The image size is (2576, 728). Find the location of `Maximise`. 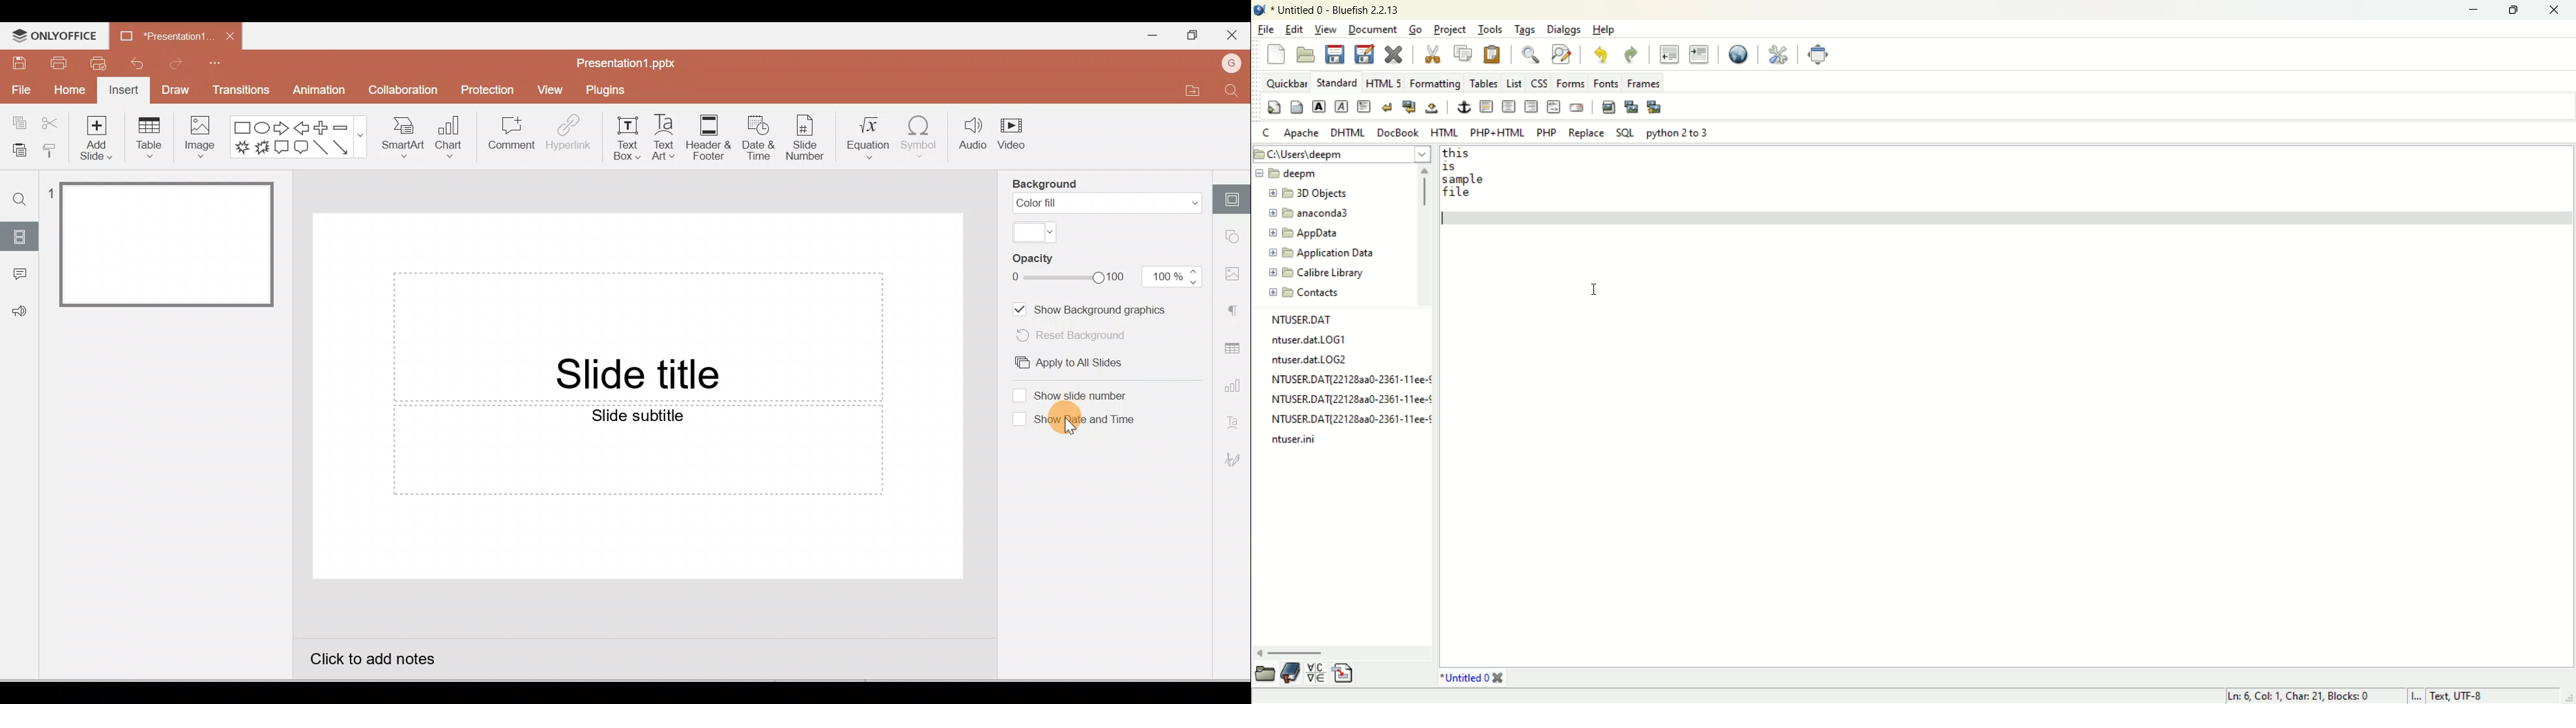

Maximise is located at coordinates (1189, 35).